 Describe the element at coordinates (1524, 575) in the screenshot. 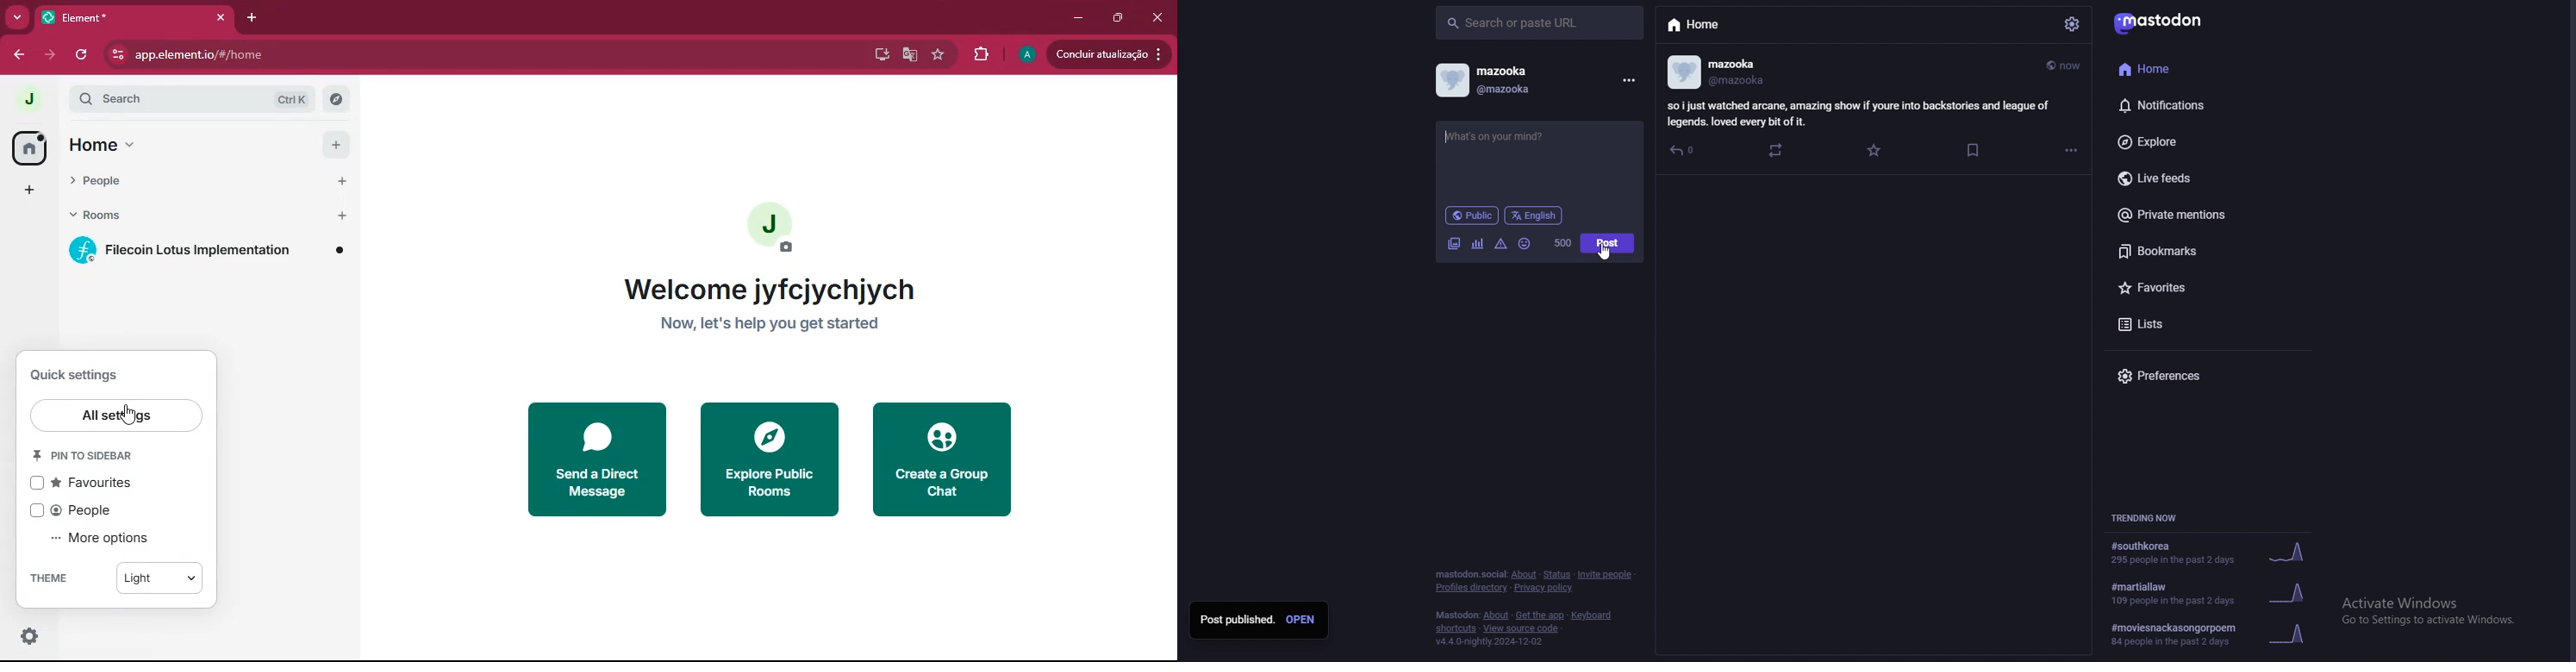

I see `about` at that location.